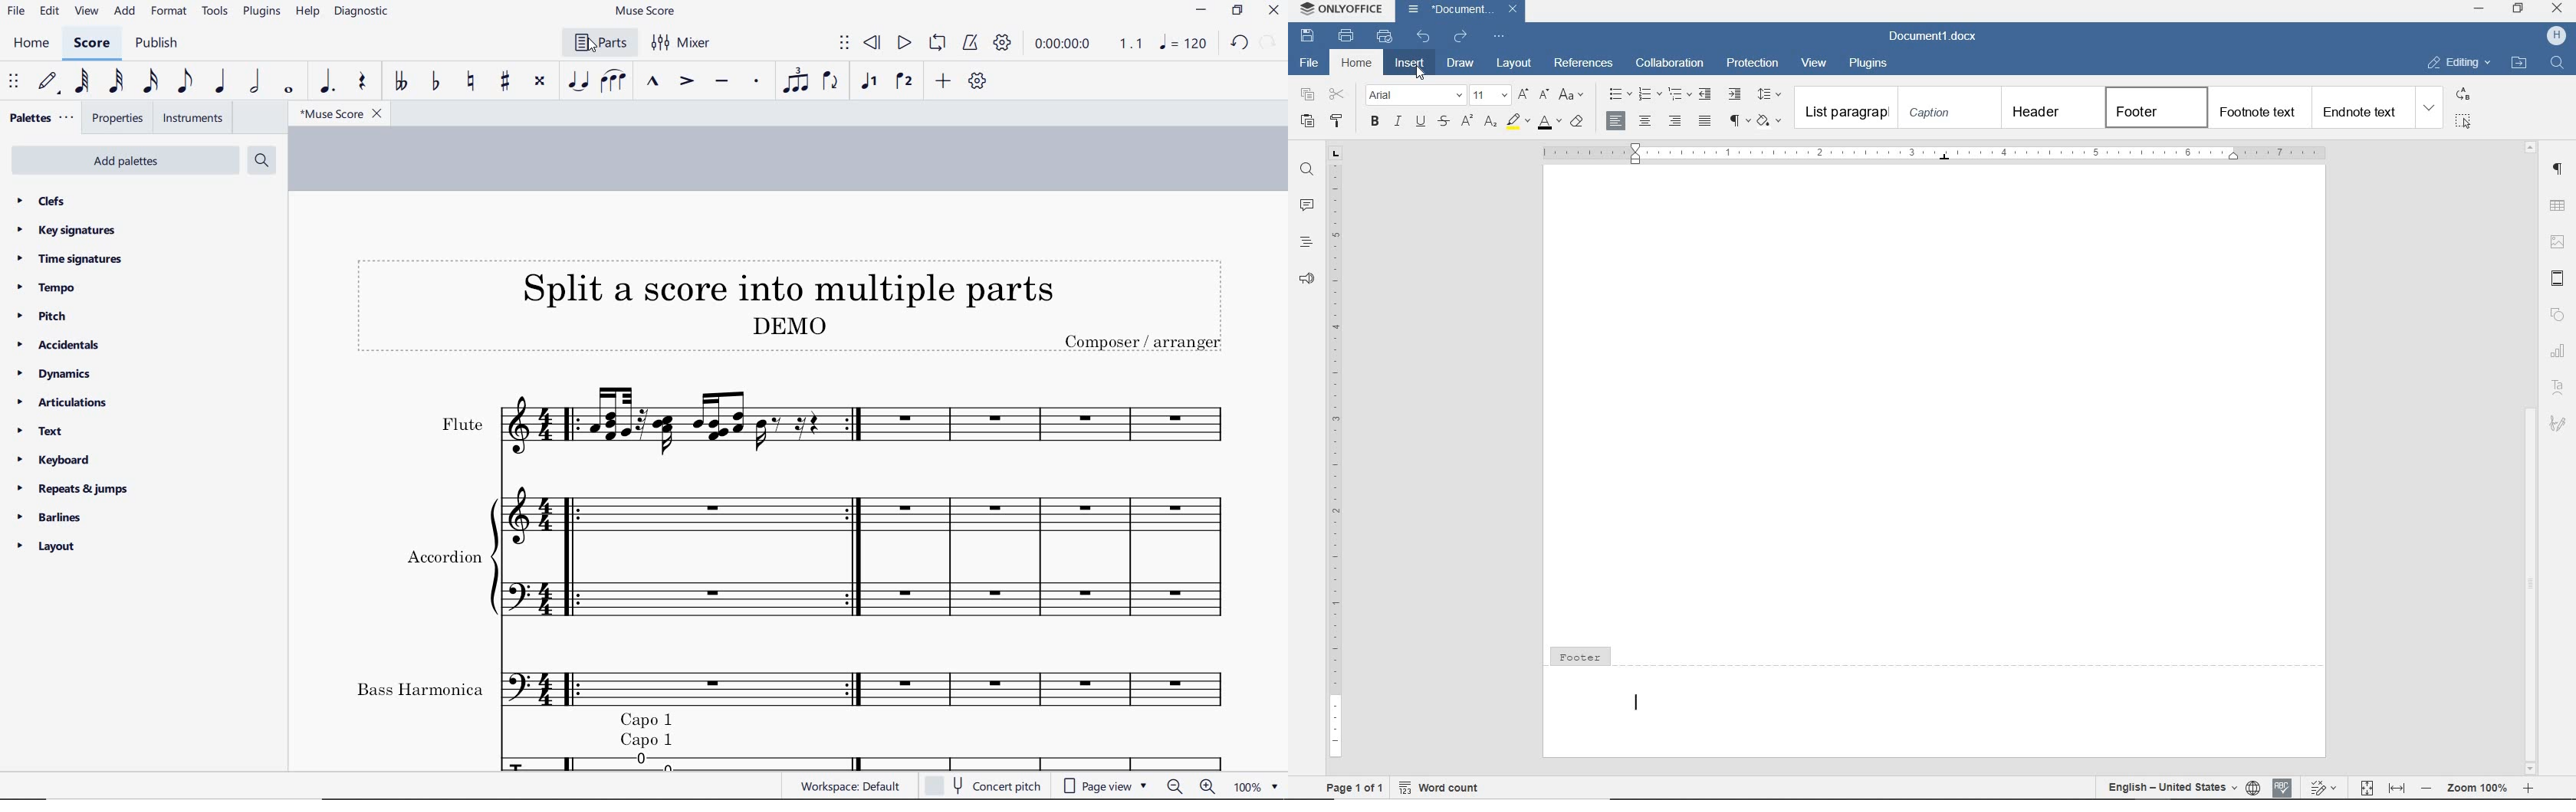 The height and width of the screenshot is (812, 2576). Describe the element at coordinates (364, 82) in the screenshot. I see `rest` at that location.